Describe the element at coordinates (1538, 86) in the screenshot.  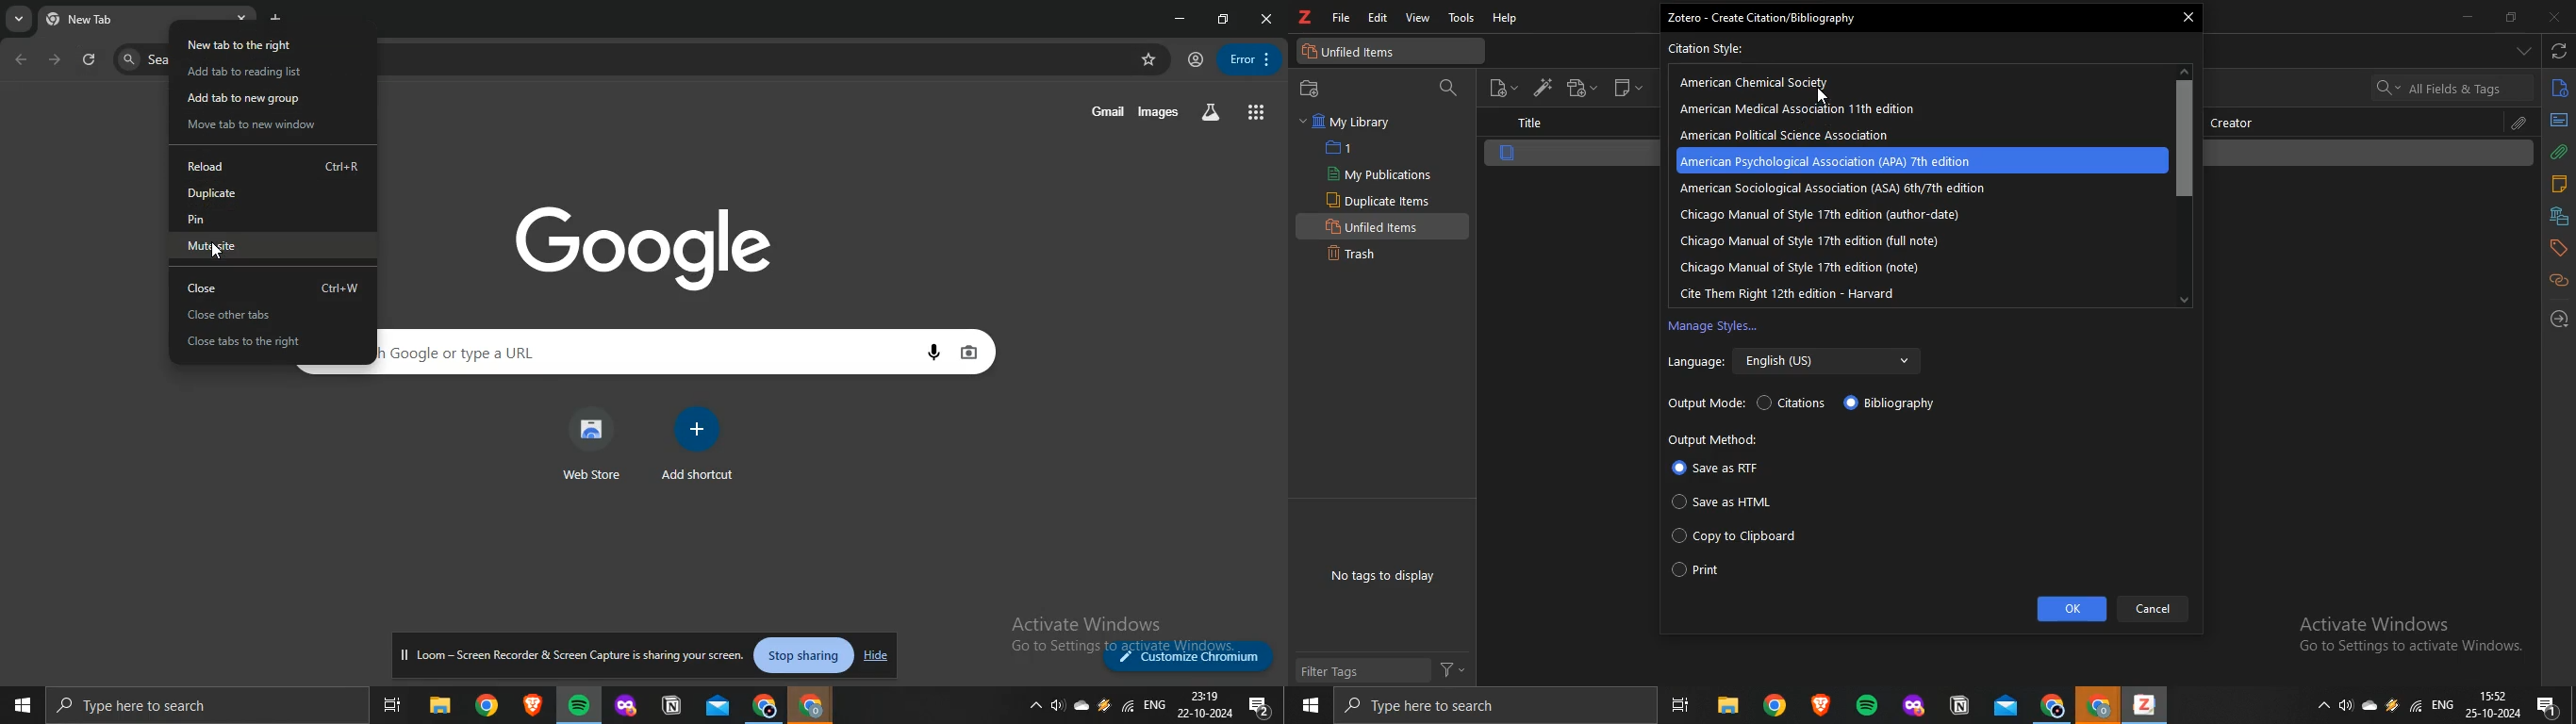
I see `add item by identifier` at that location.